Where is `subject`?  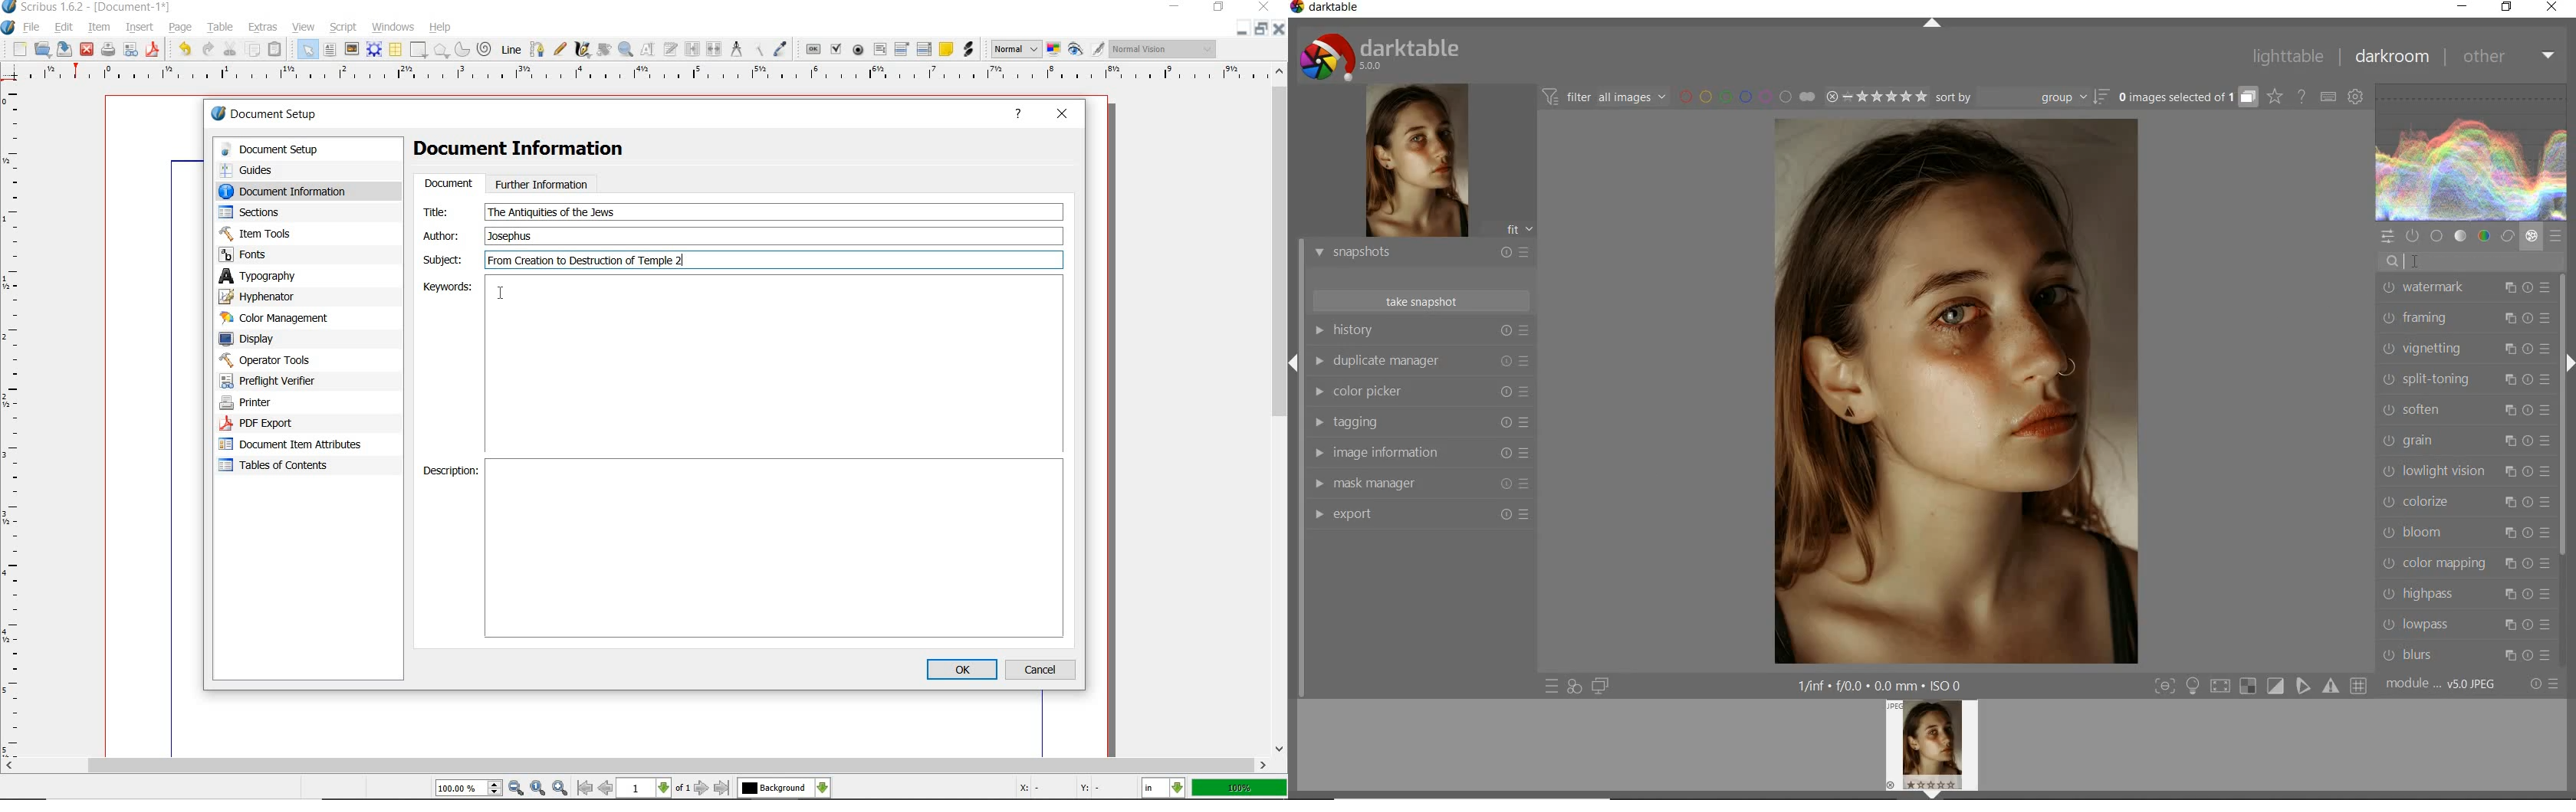
subject is located at coordinates (442, 259).